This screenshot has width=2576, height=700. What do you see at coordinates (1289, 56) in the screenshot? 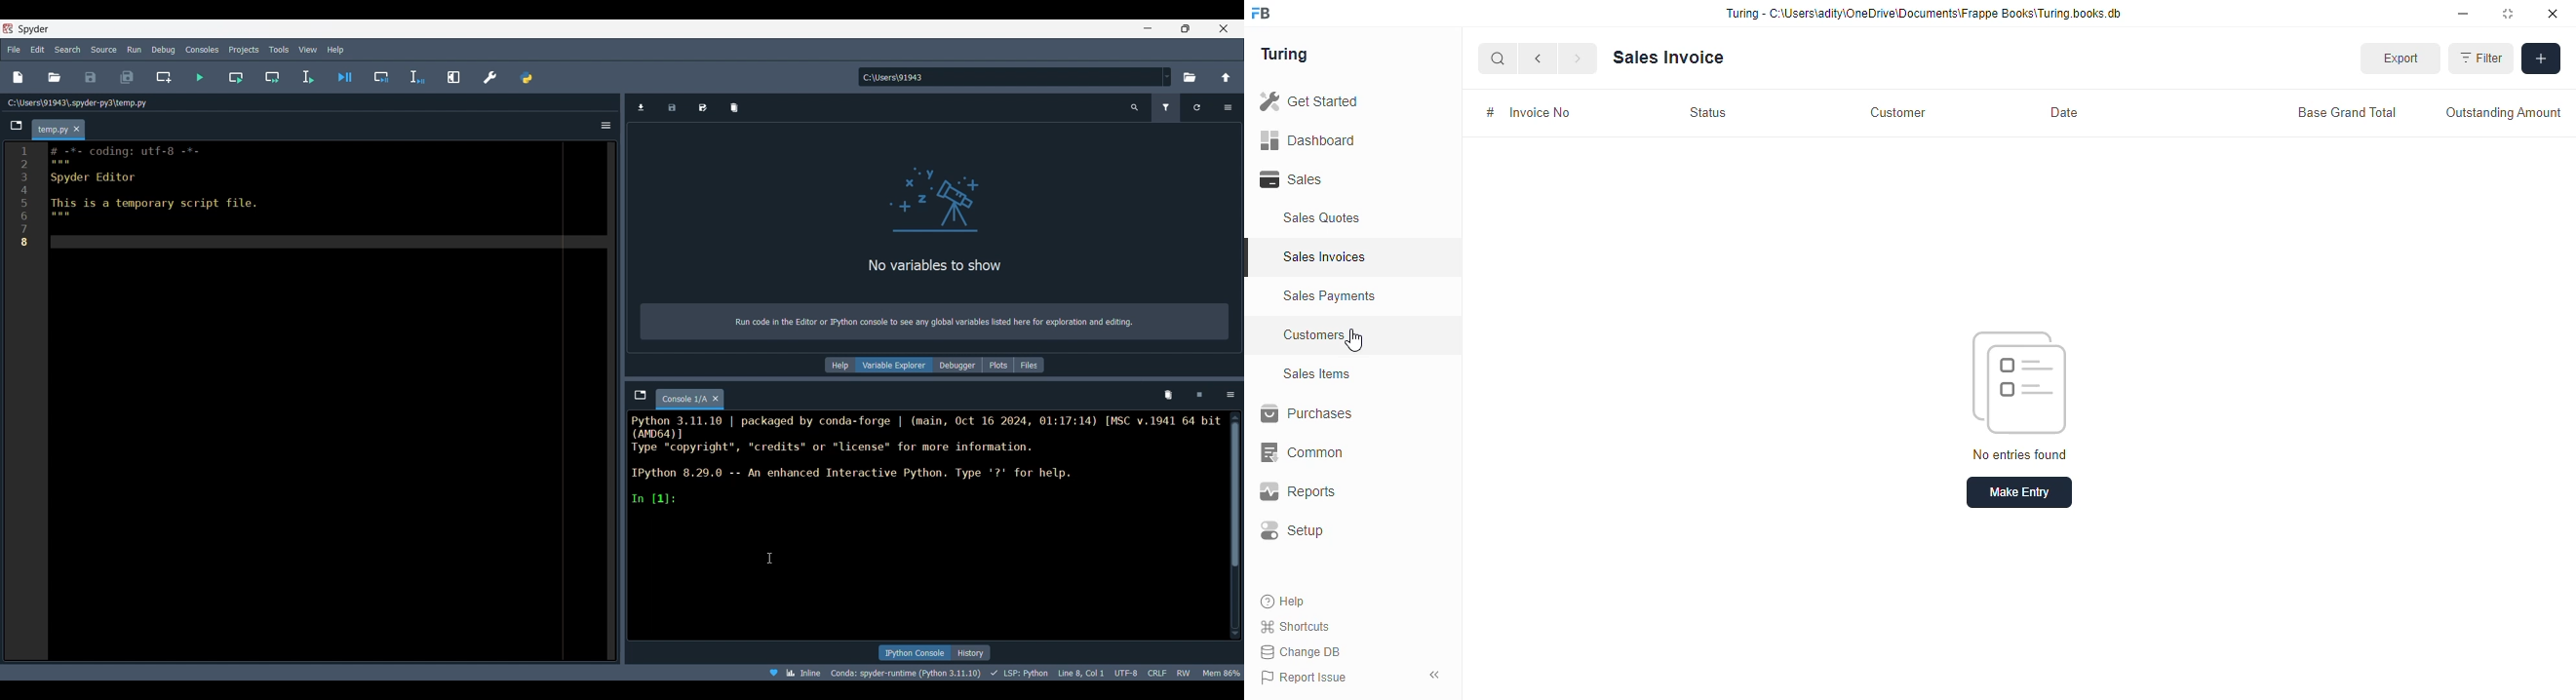
I see `Turing` at bounding box center [1289, 56].